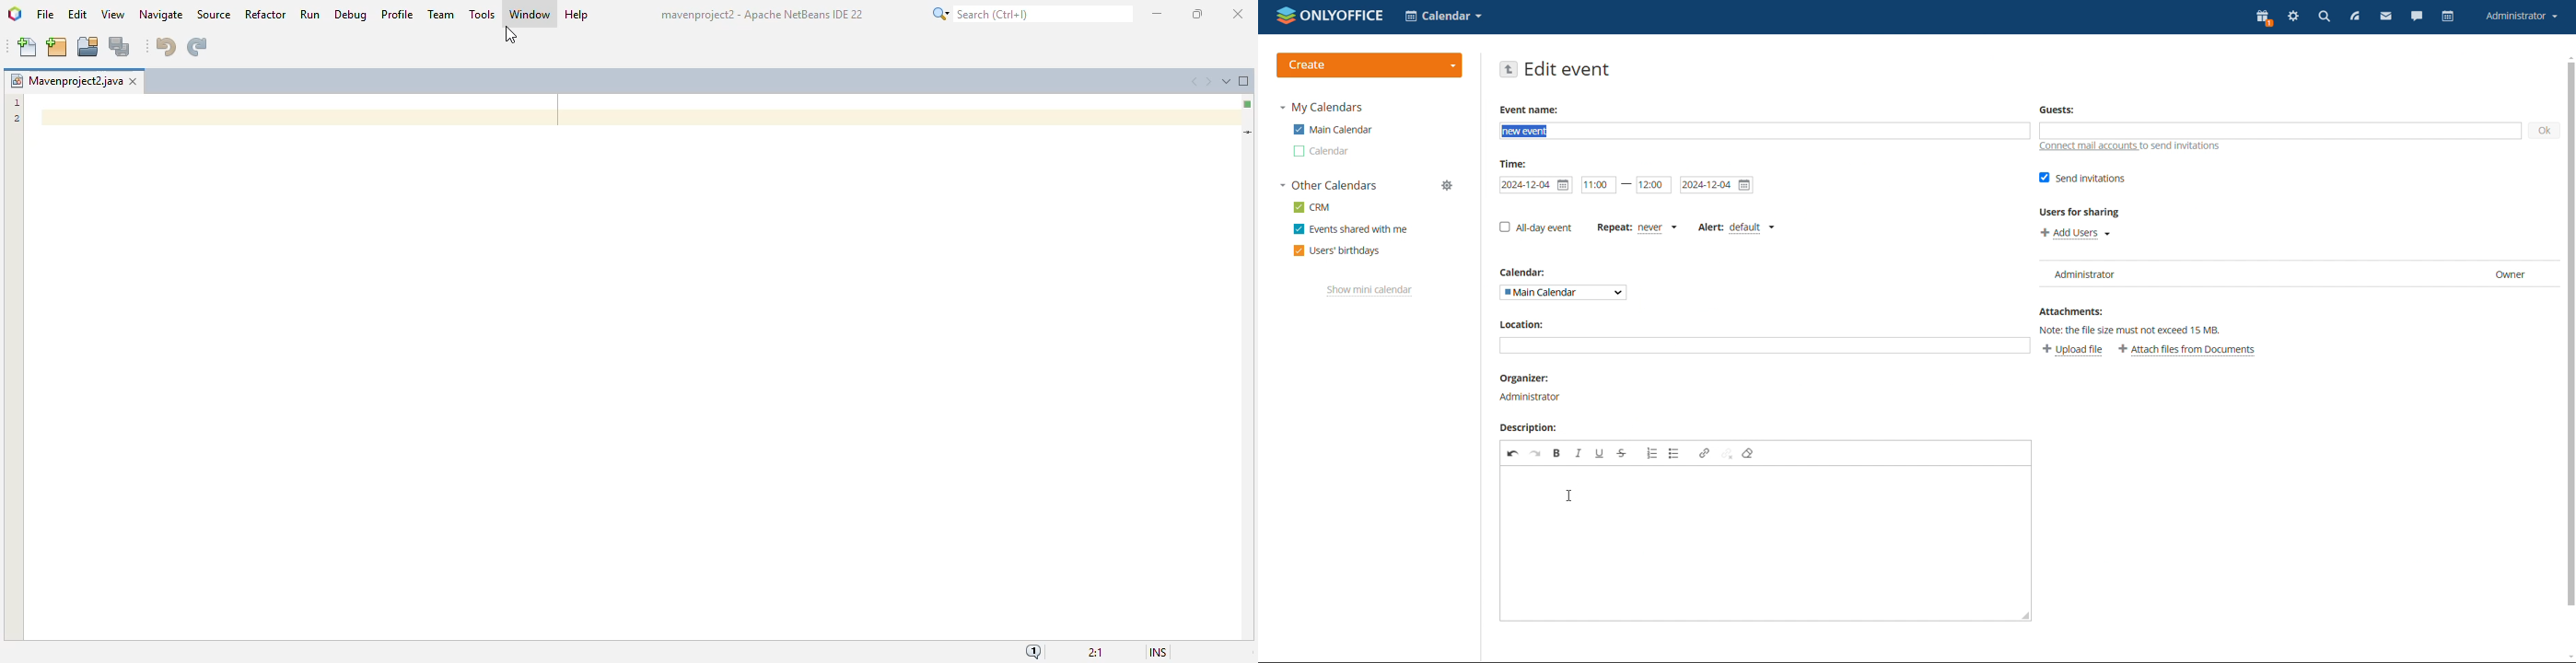 Image resolution: width=2576 pixels, height=672 pixels. What do you see at coordinates (1750, 225) in the screenshot?
I see `default ` at bounding box center [1750, 225].